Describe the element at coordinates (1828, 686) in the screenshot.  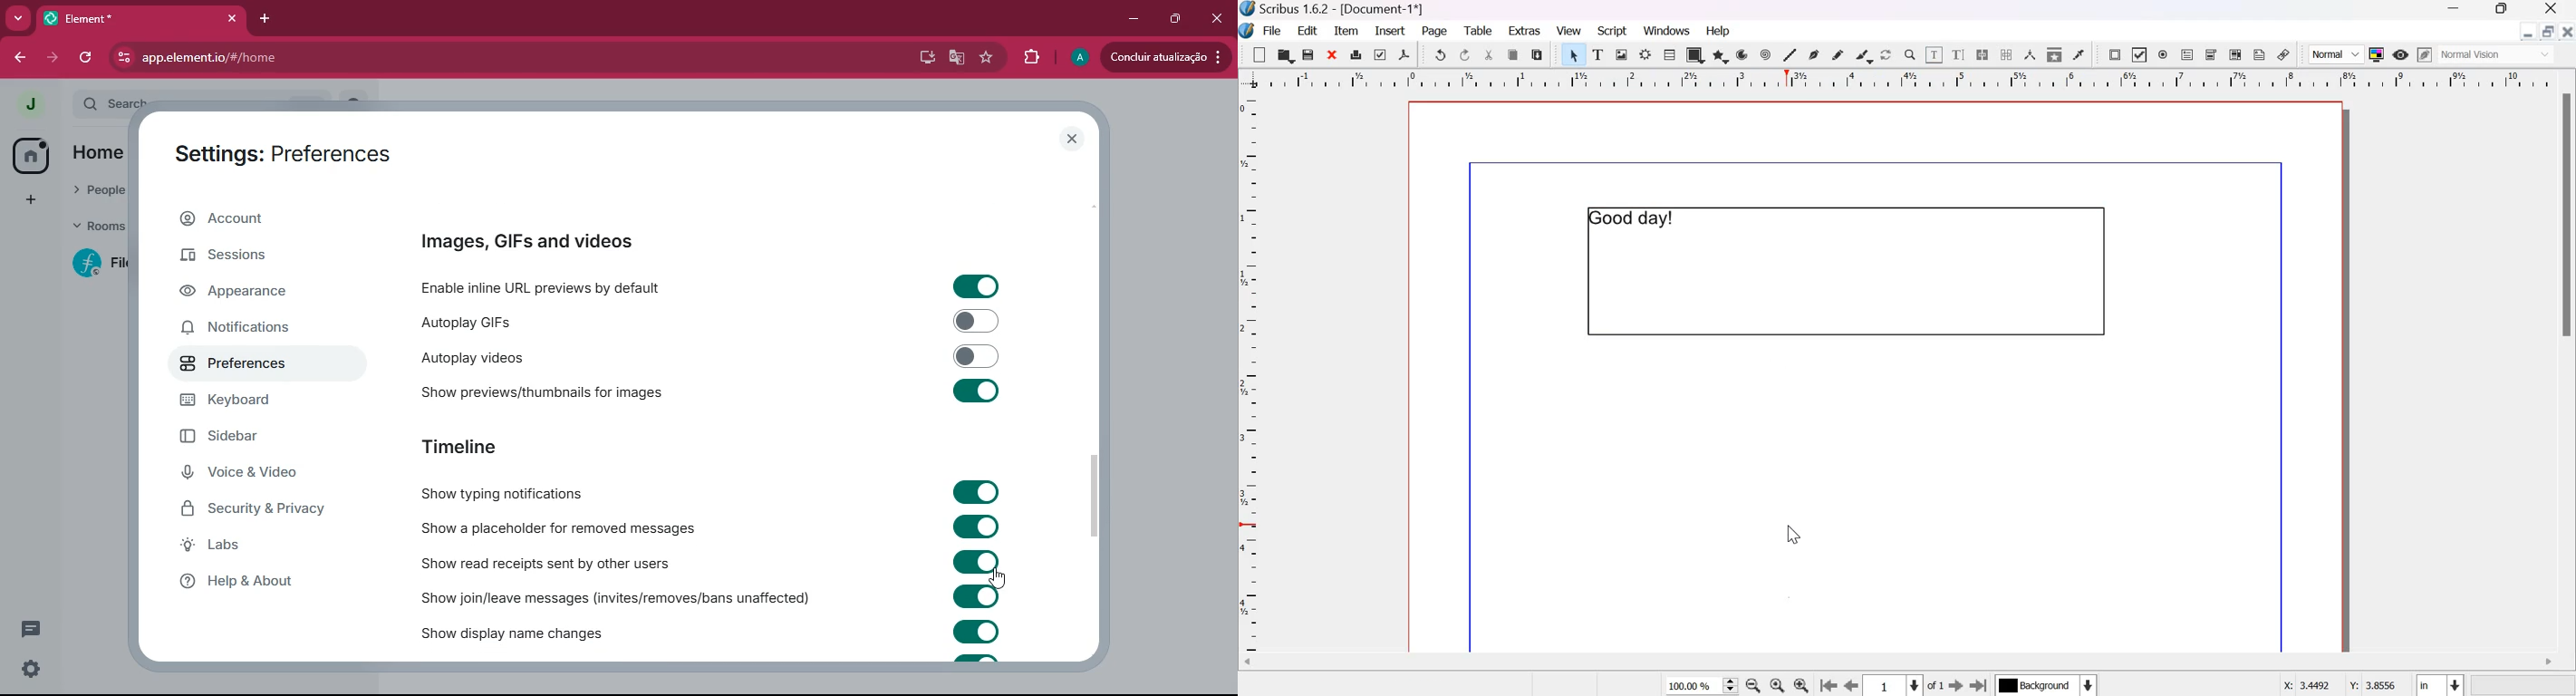
I see `go to the previous page` at that location.